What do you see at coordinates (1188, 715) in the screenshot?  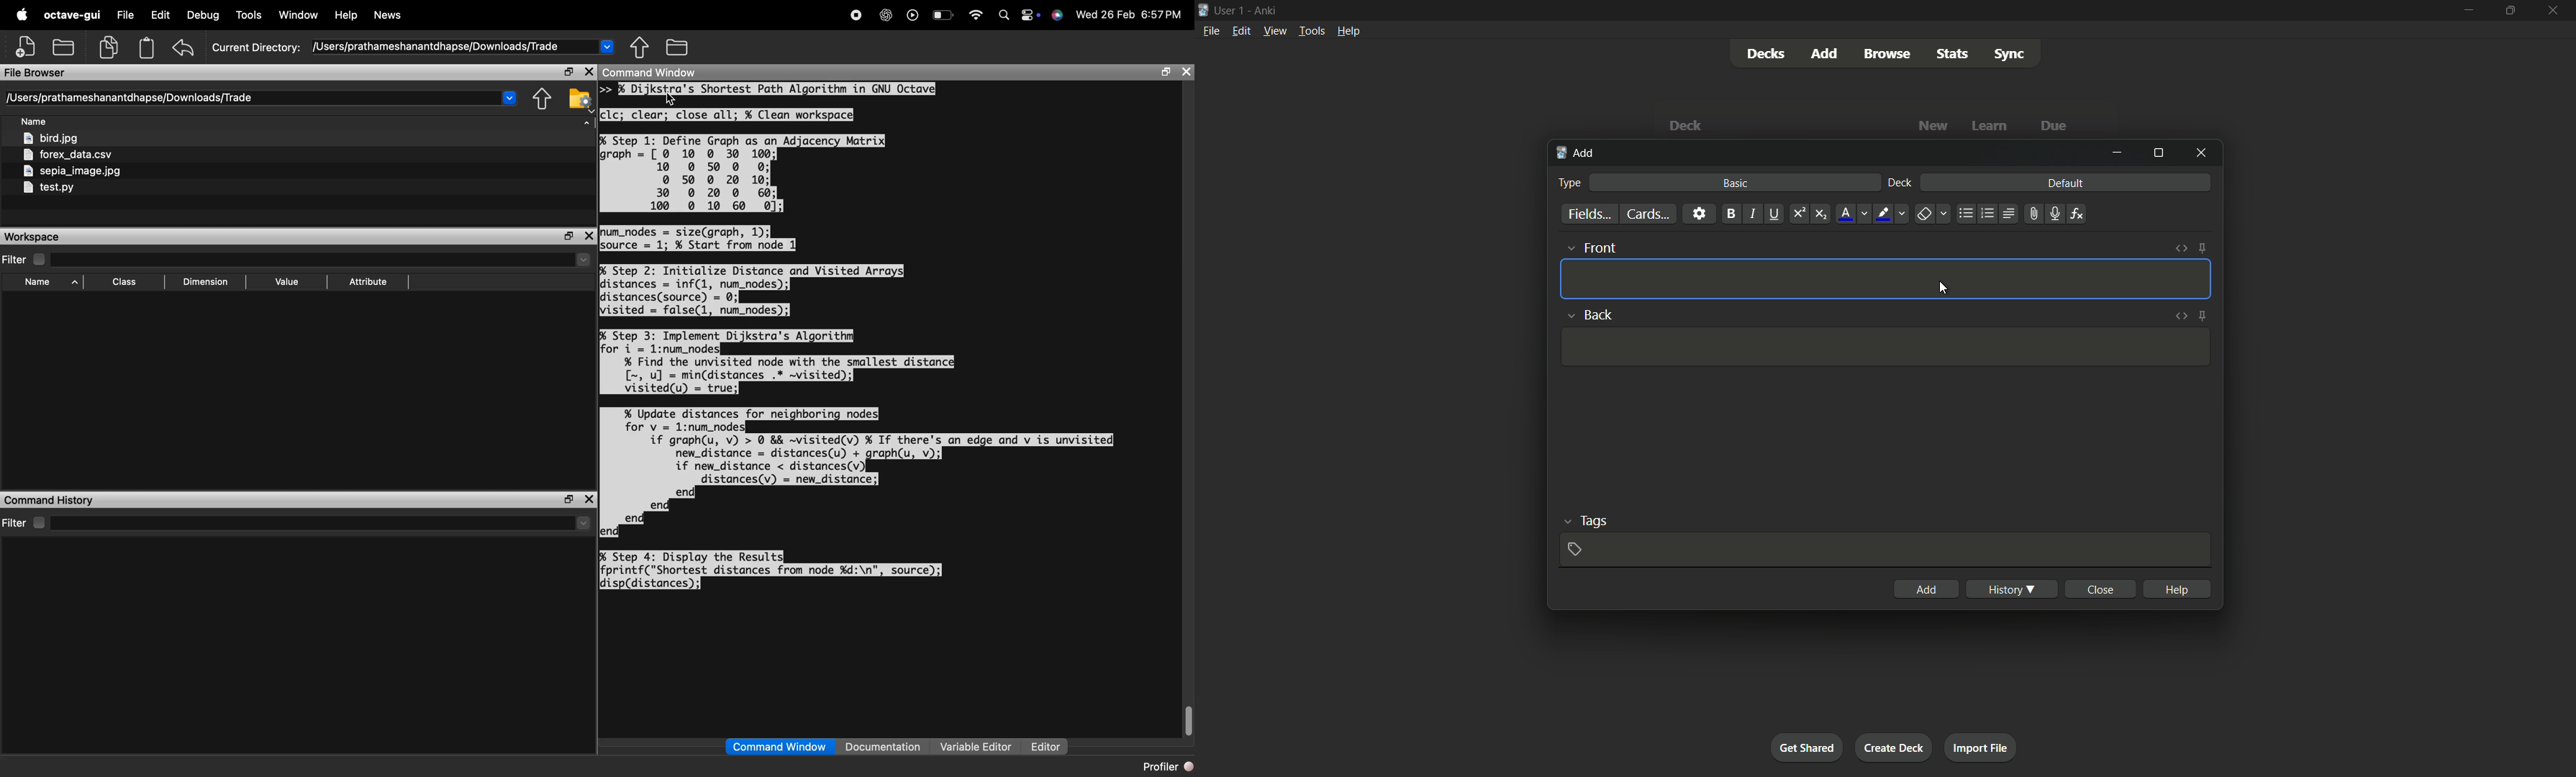 I see `vertical scrollbar` at bounding box center [1188, 715].